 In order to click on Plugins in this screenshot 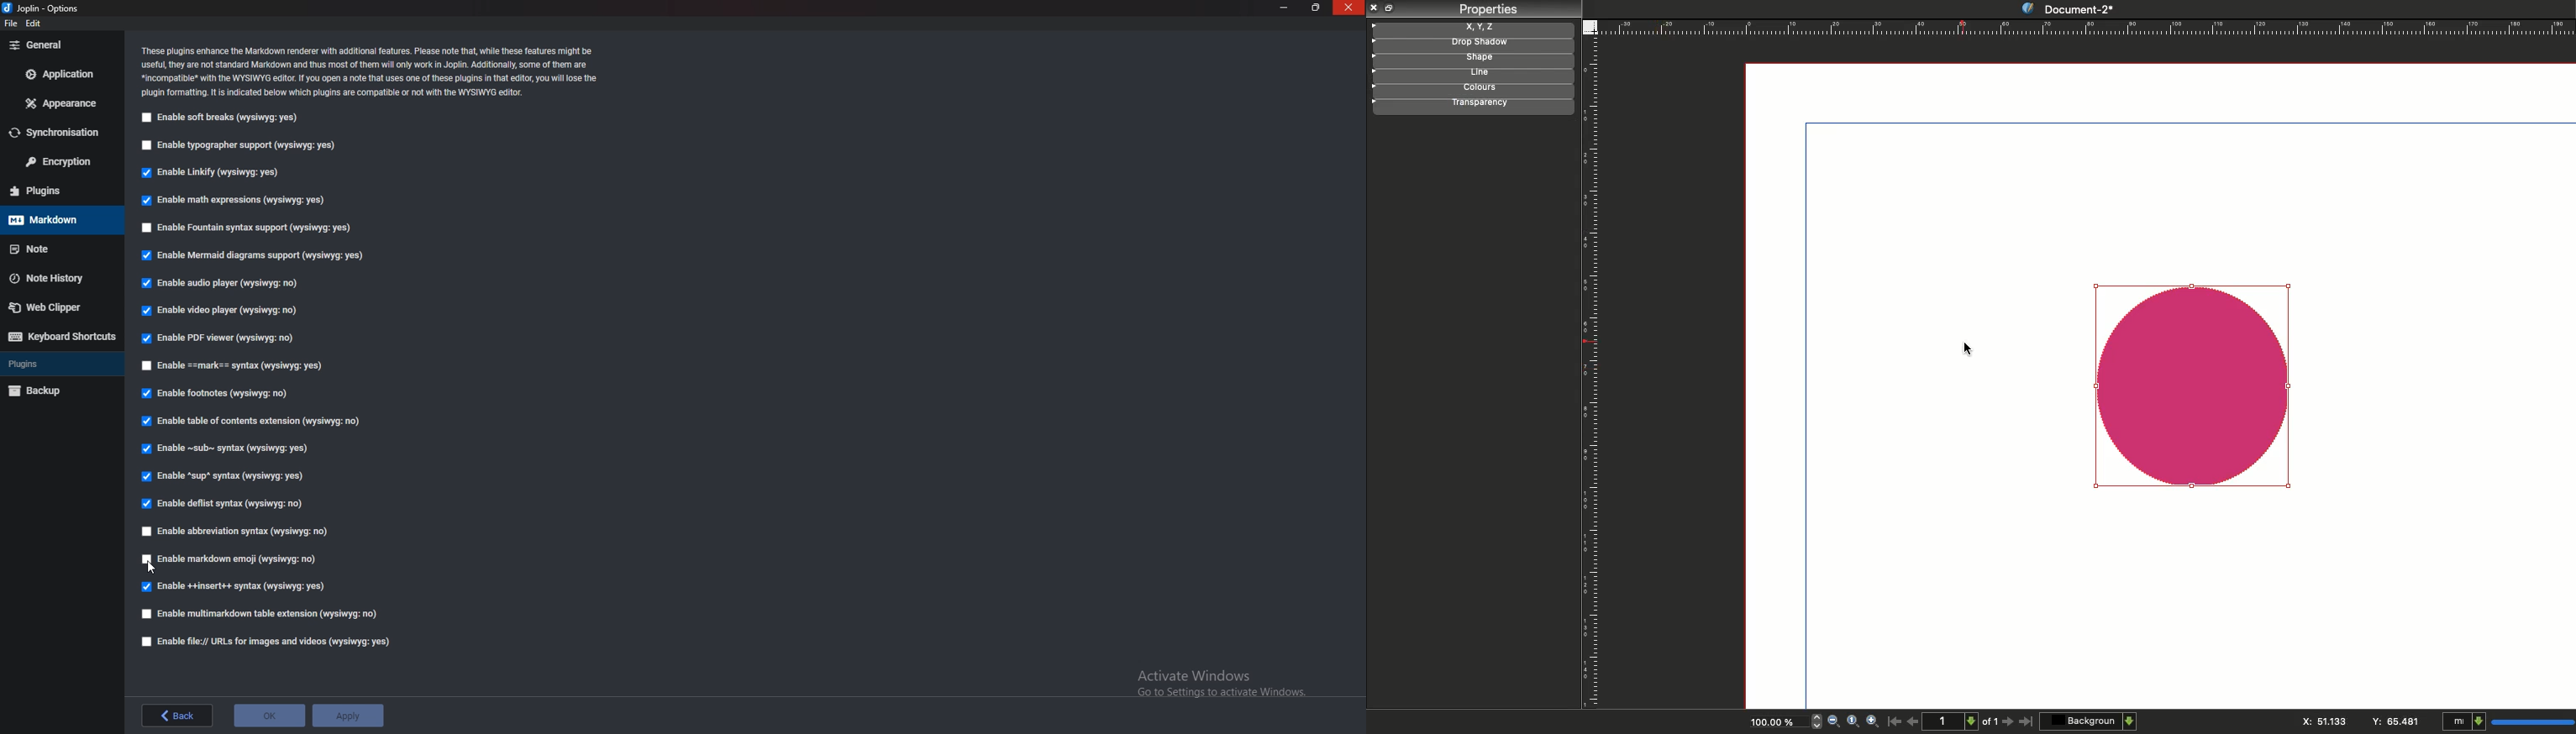, I will do `click(56, 191)`.